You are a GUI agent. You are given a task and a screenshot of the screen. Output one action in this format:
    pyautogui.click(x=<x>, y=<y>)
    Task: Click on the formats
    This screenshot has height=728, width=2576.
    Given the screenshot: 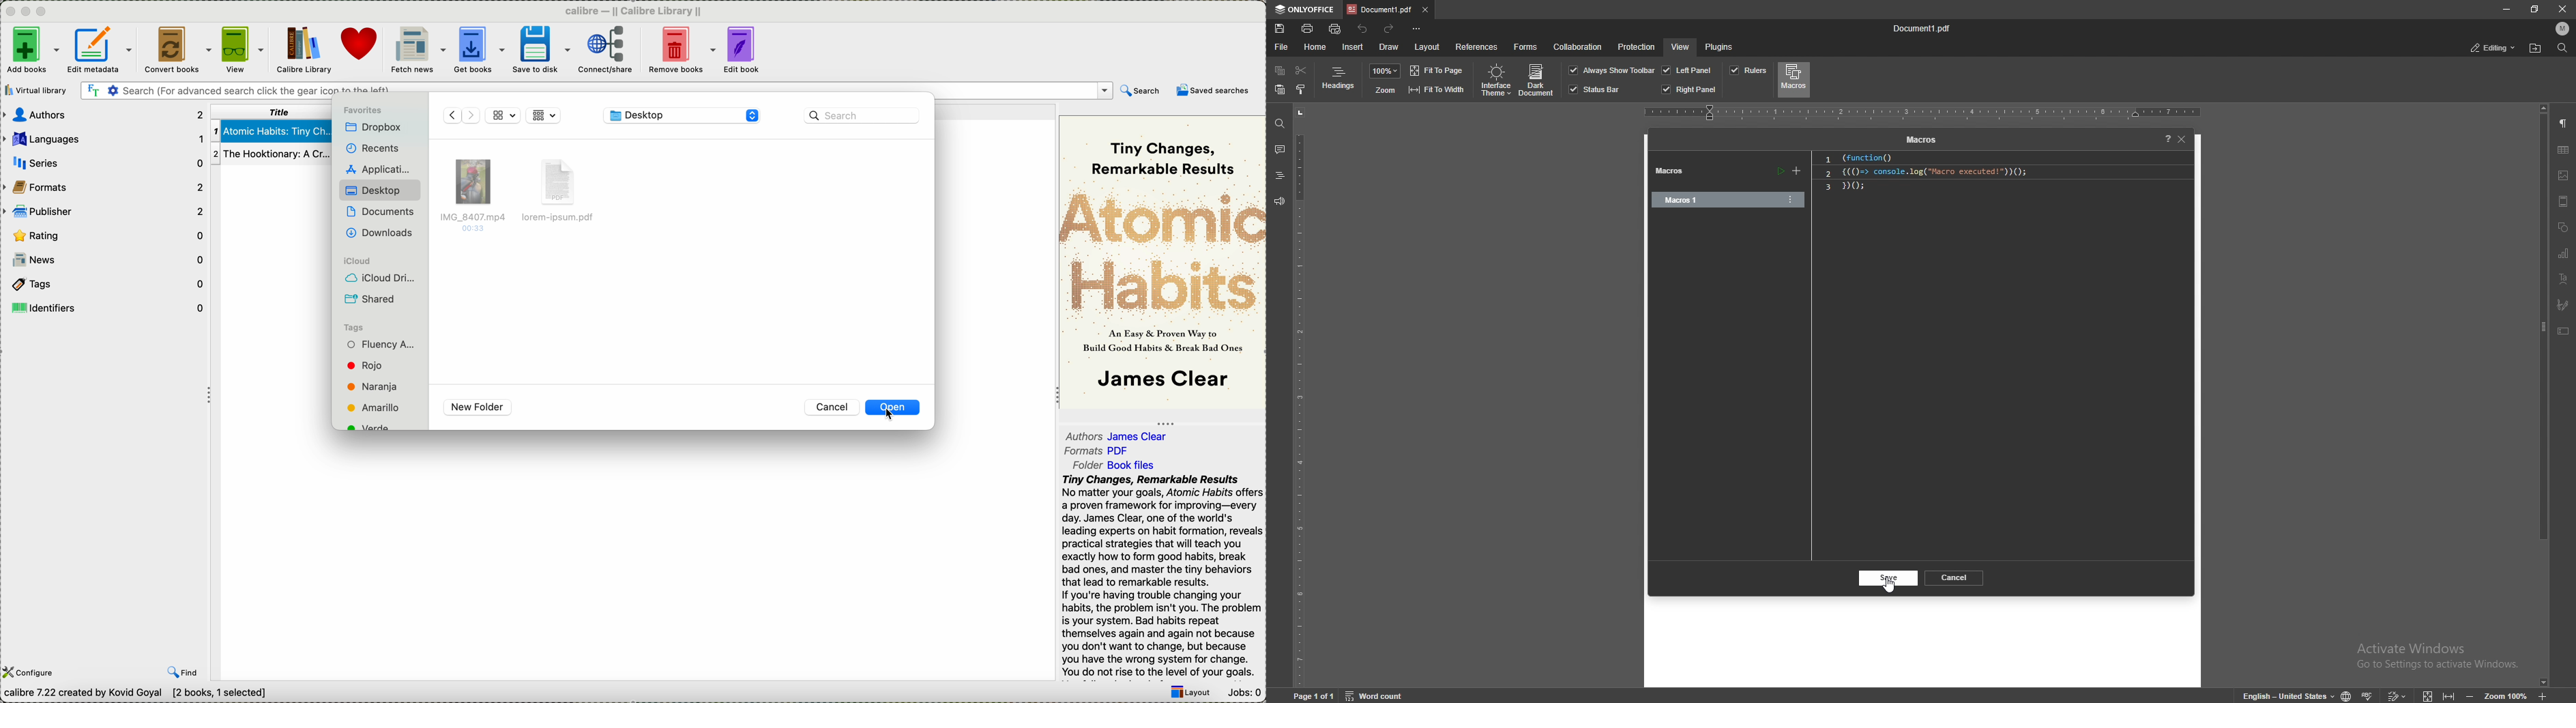 What is the action you would take?
    pyautogui.click(x=105, y=187)
    